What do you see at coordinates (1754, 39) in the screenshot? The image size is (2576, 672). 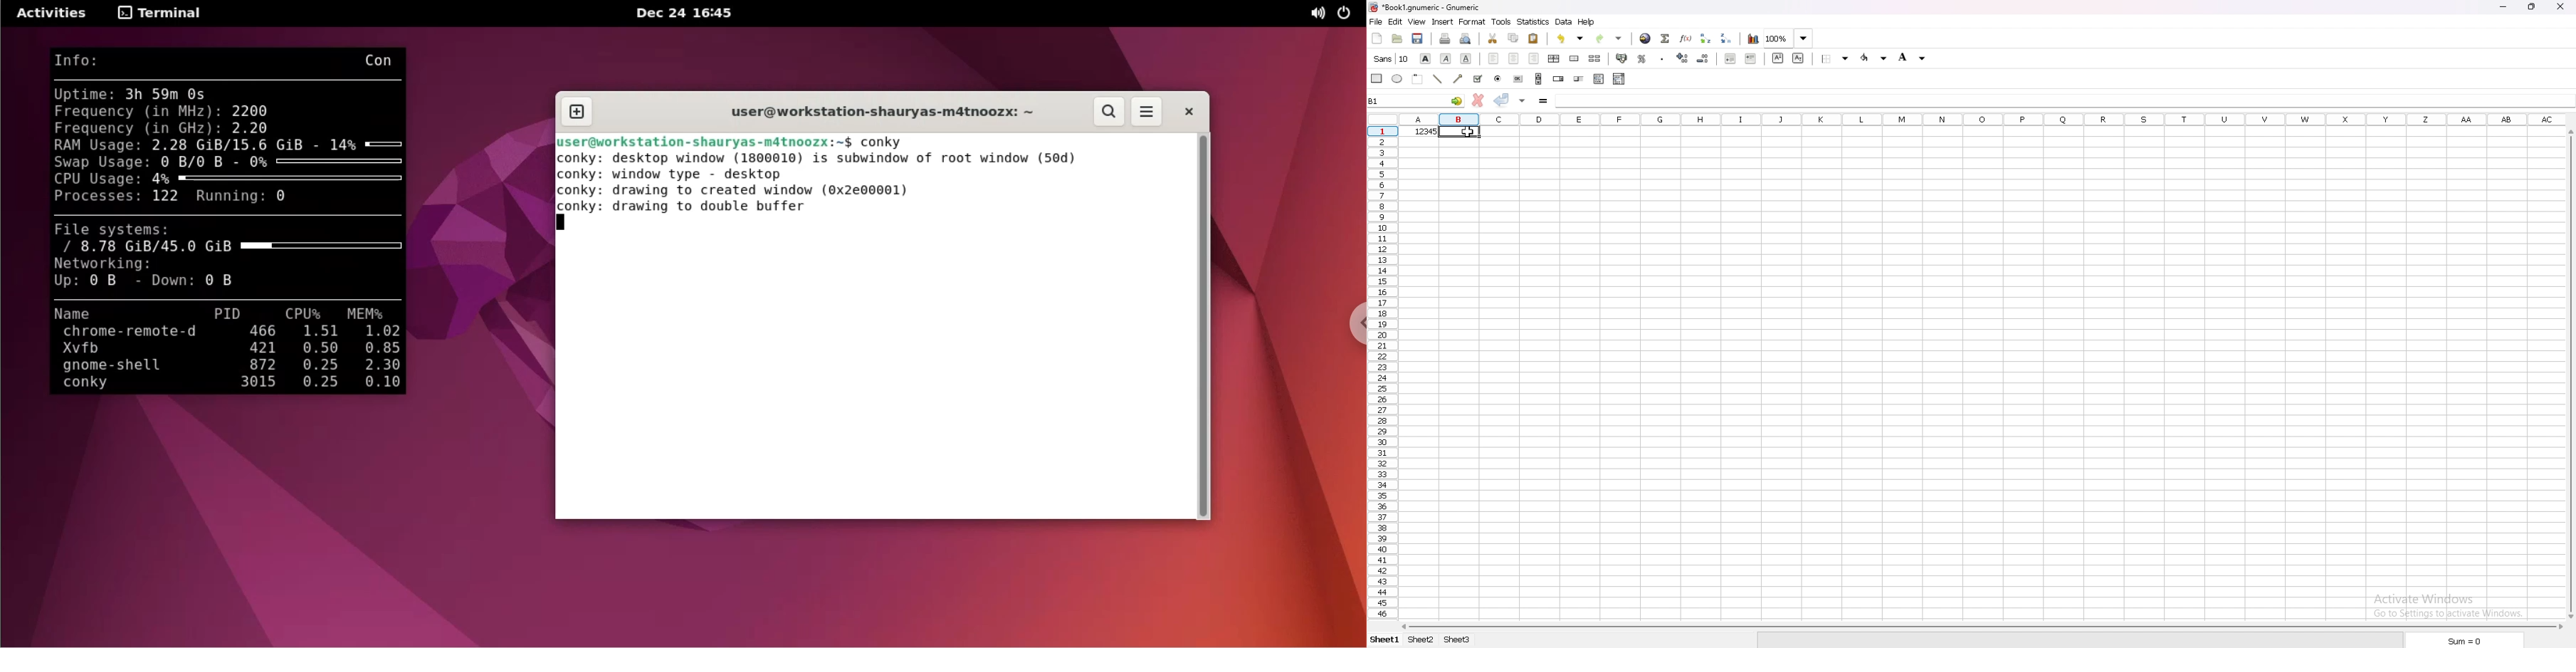 I see `chart` at bounding box center [1754, 39].